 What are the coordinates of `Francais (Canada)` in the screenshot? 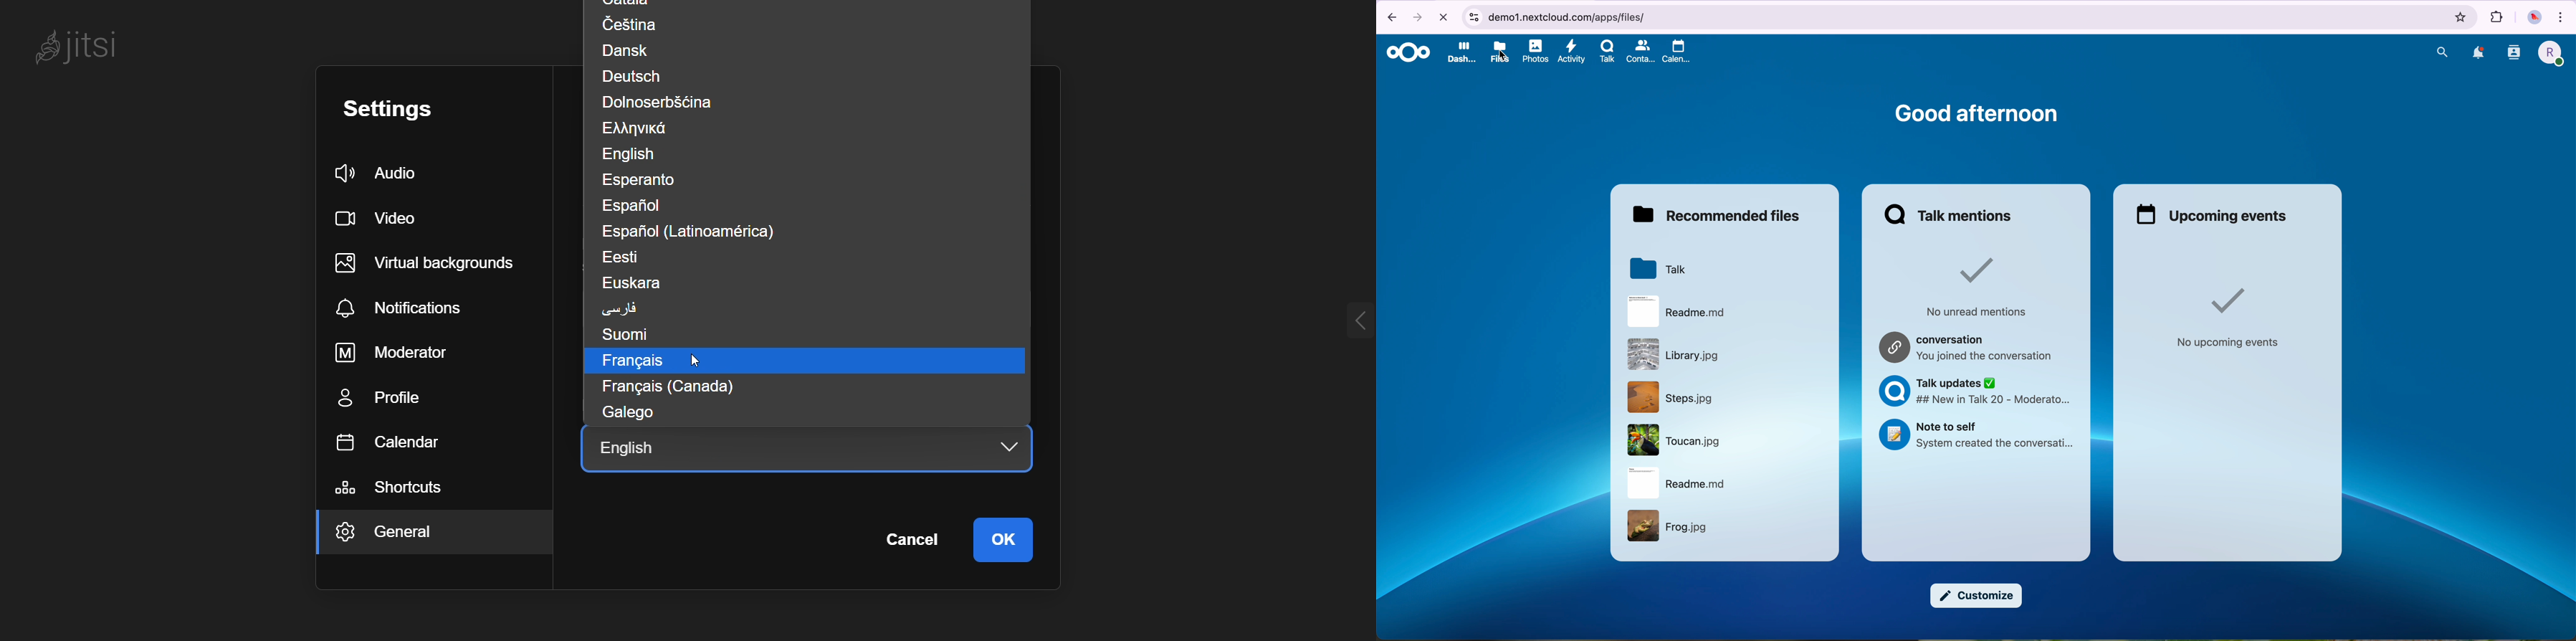 It's located at (665, 387).